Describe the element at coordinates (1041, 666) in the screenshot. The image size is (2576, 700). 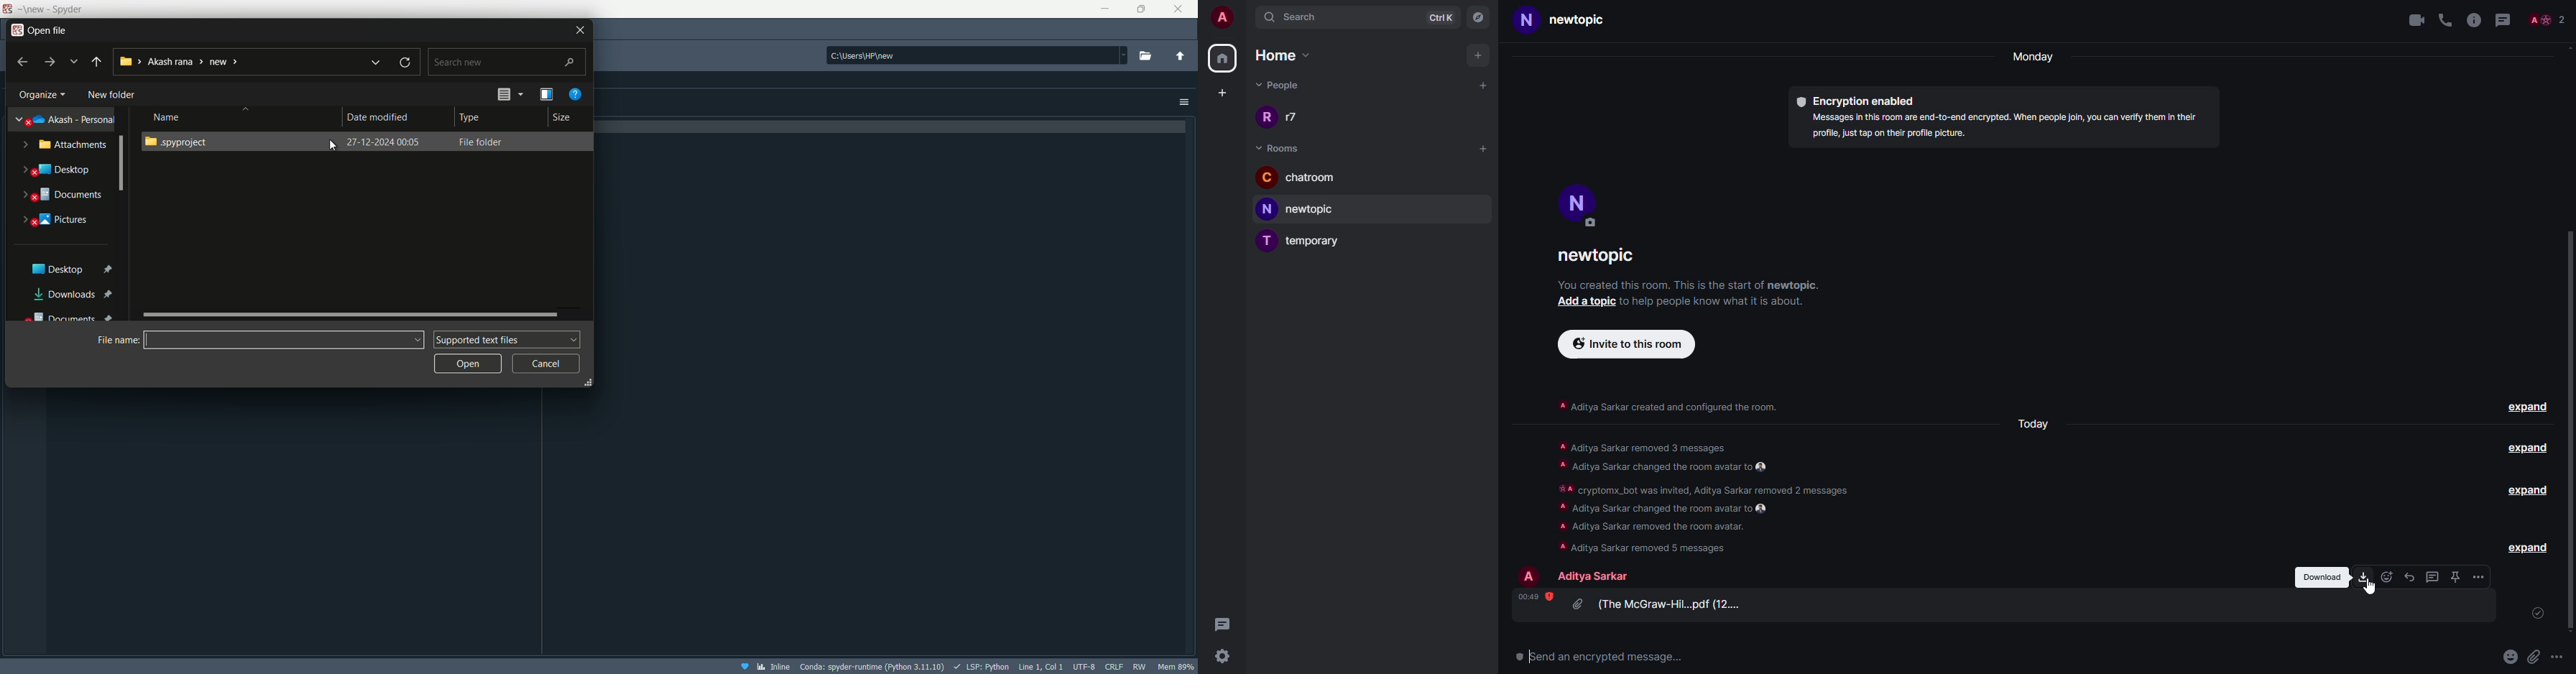
I see `cursor position` at that location.